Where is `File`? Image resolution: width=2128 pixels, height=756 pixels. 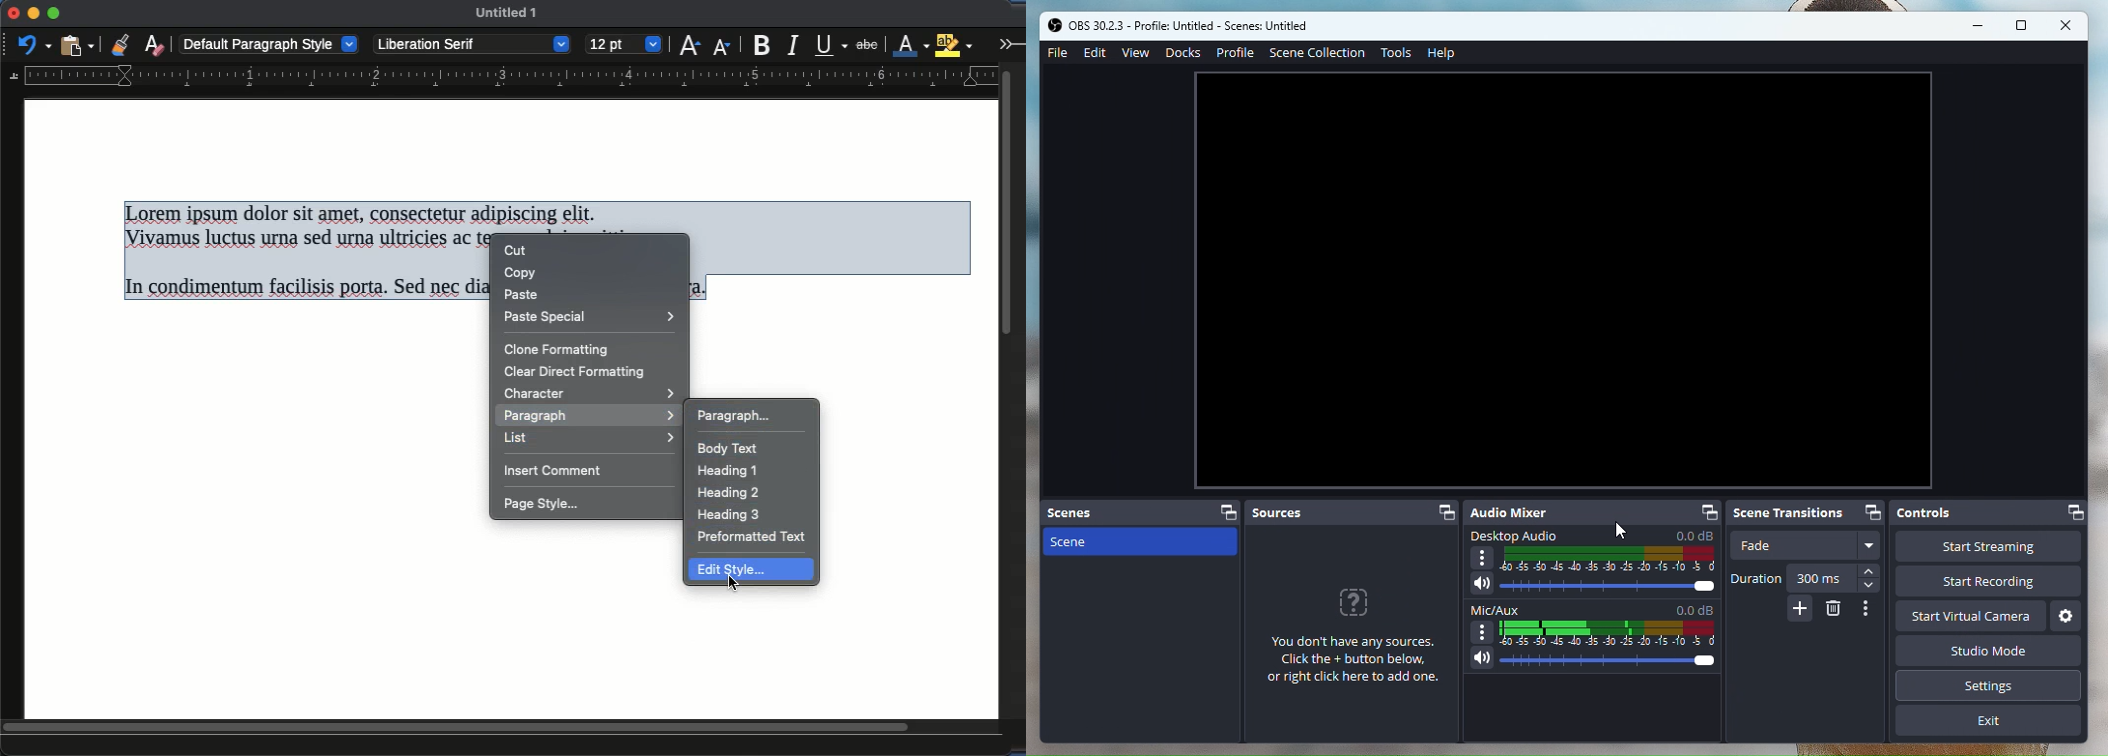
File is located at coordinates (1059, 55).